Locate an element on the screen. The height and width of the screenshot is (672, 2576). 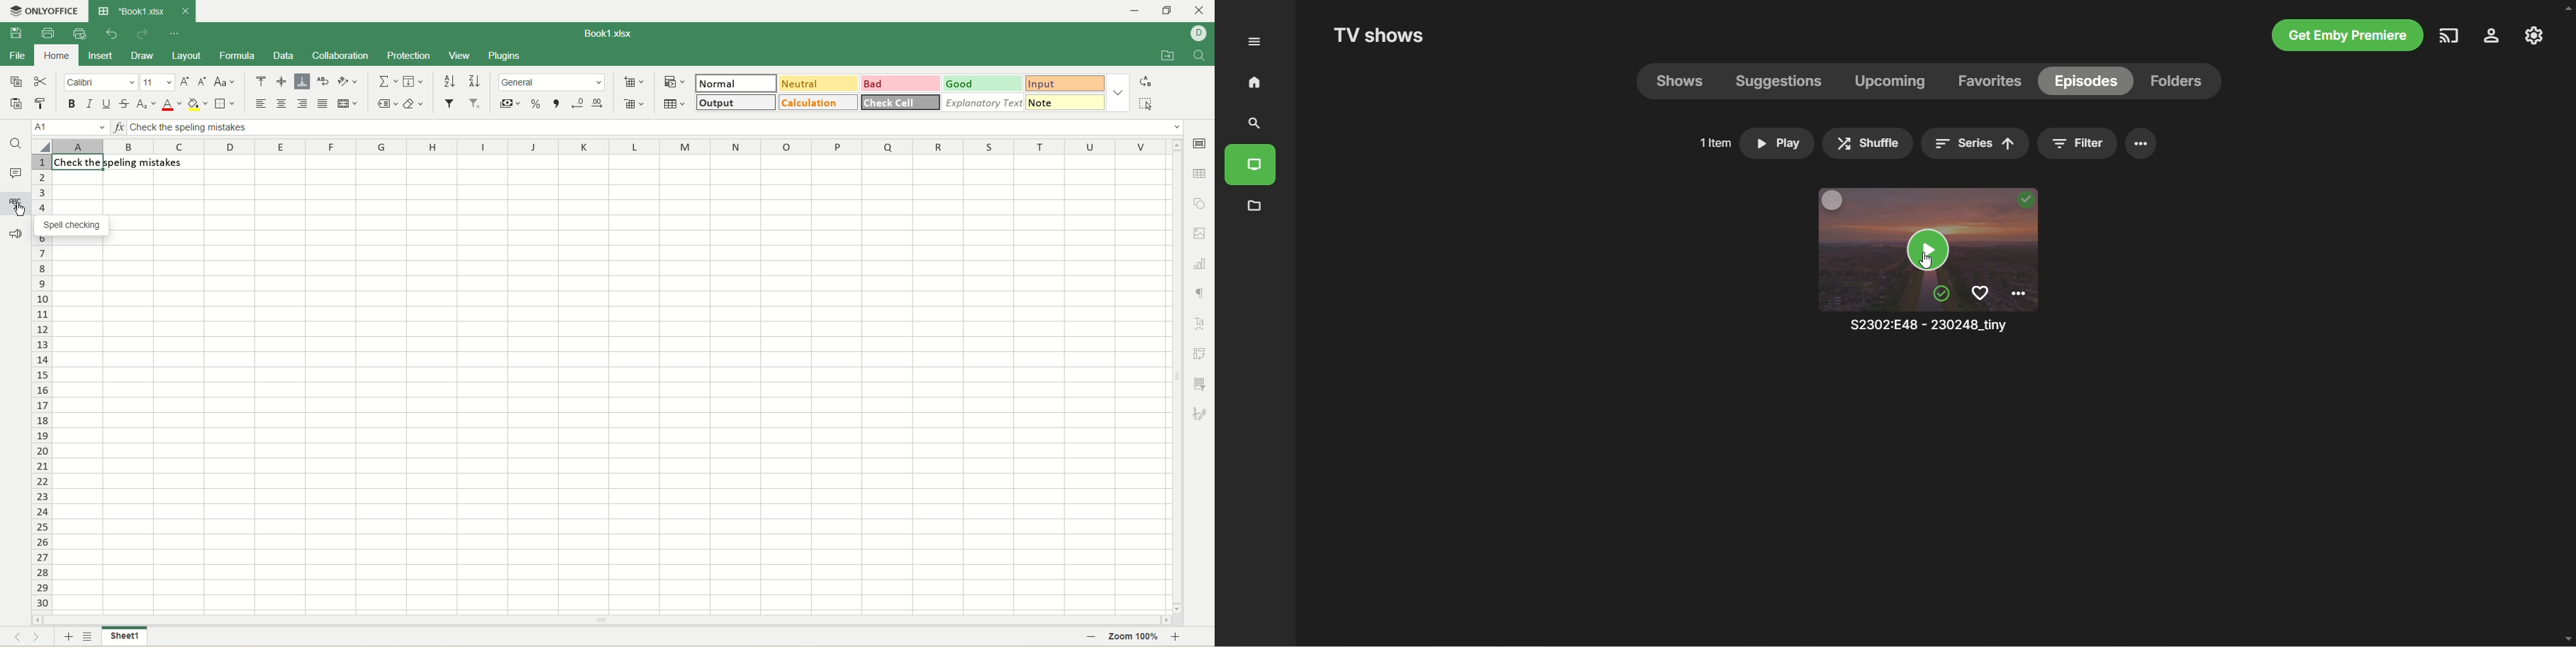
view is located at coordinates (458, 56).